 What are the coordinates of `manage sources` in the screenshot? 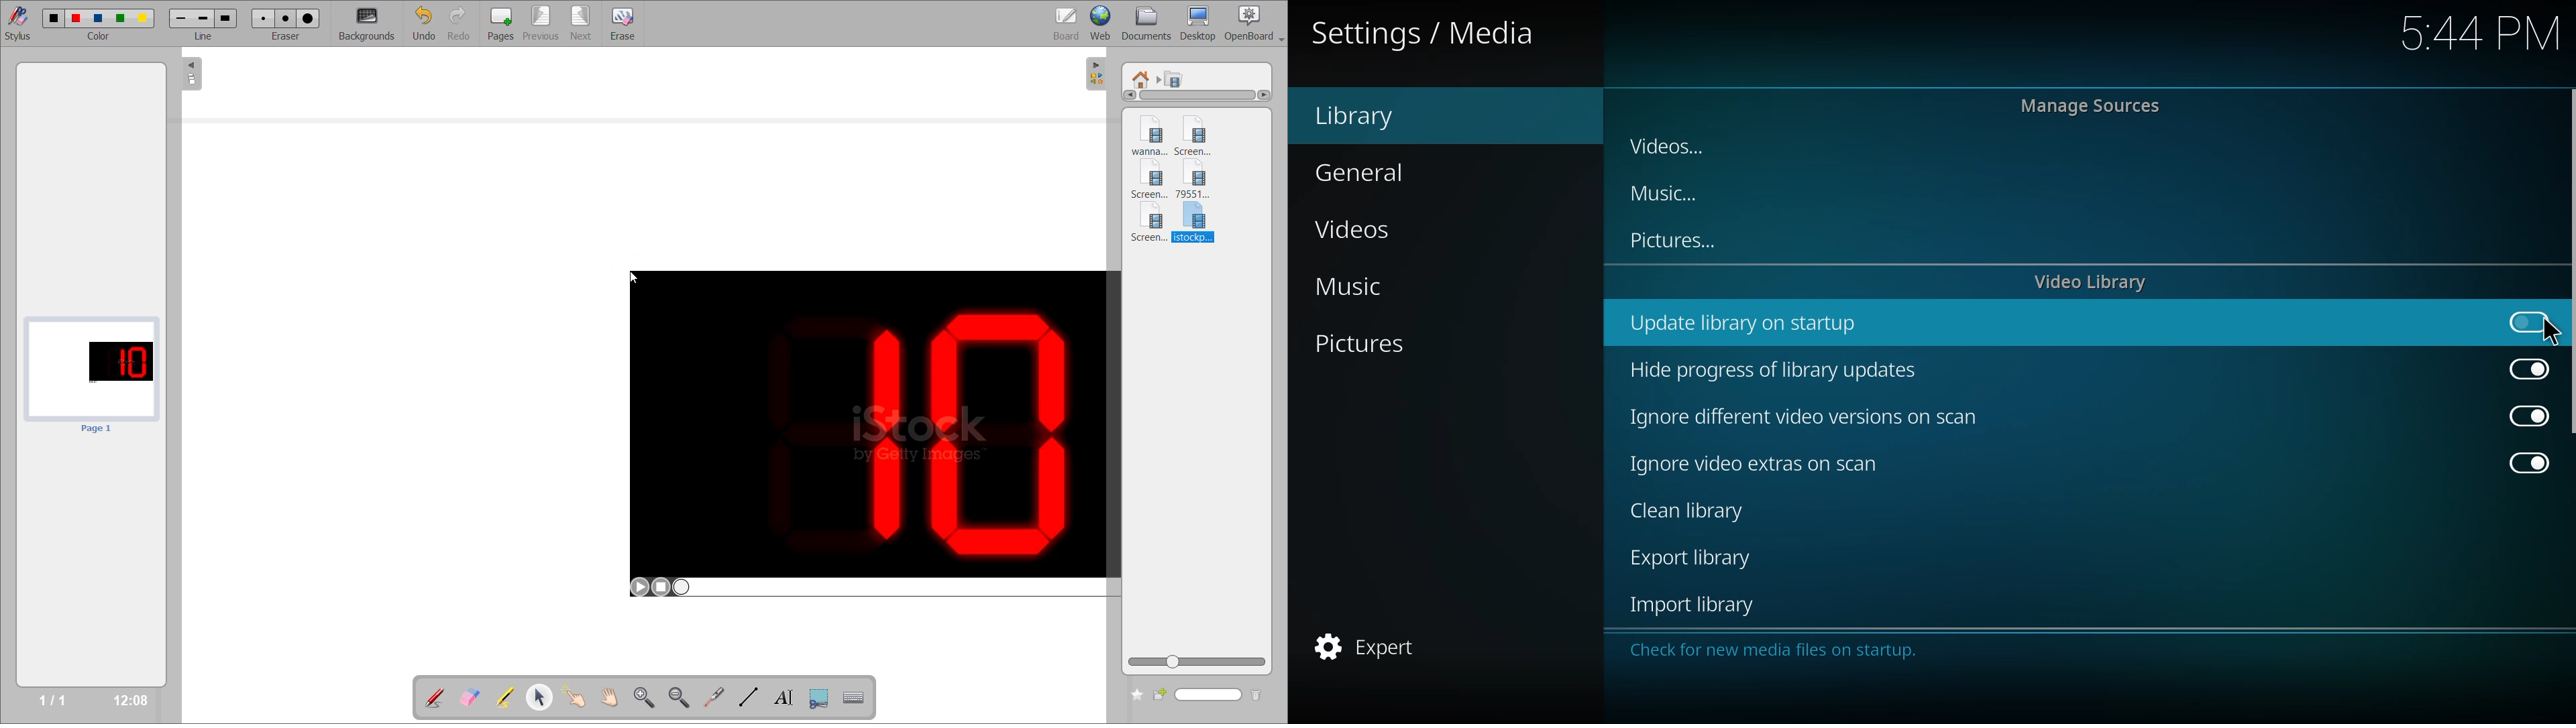 It's located at (2088, 106).